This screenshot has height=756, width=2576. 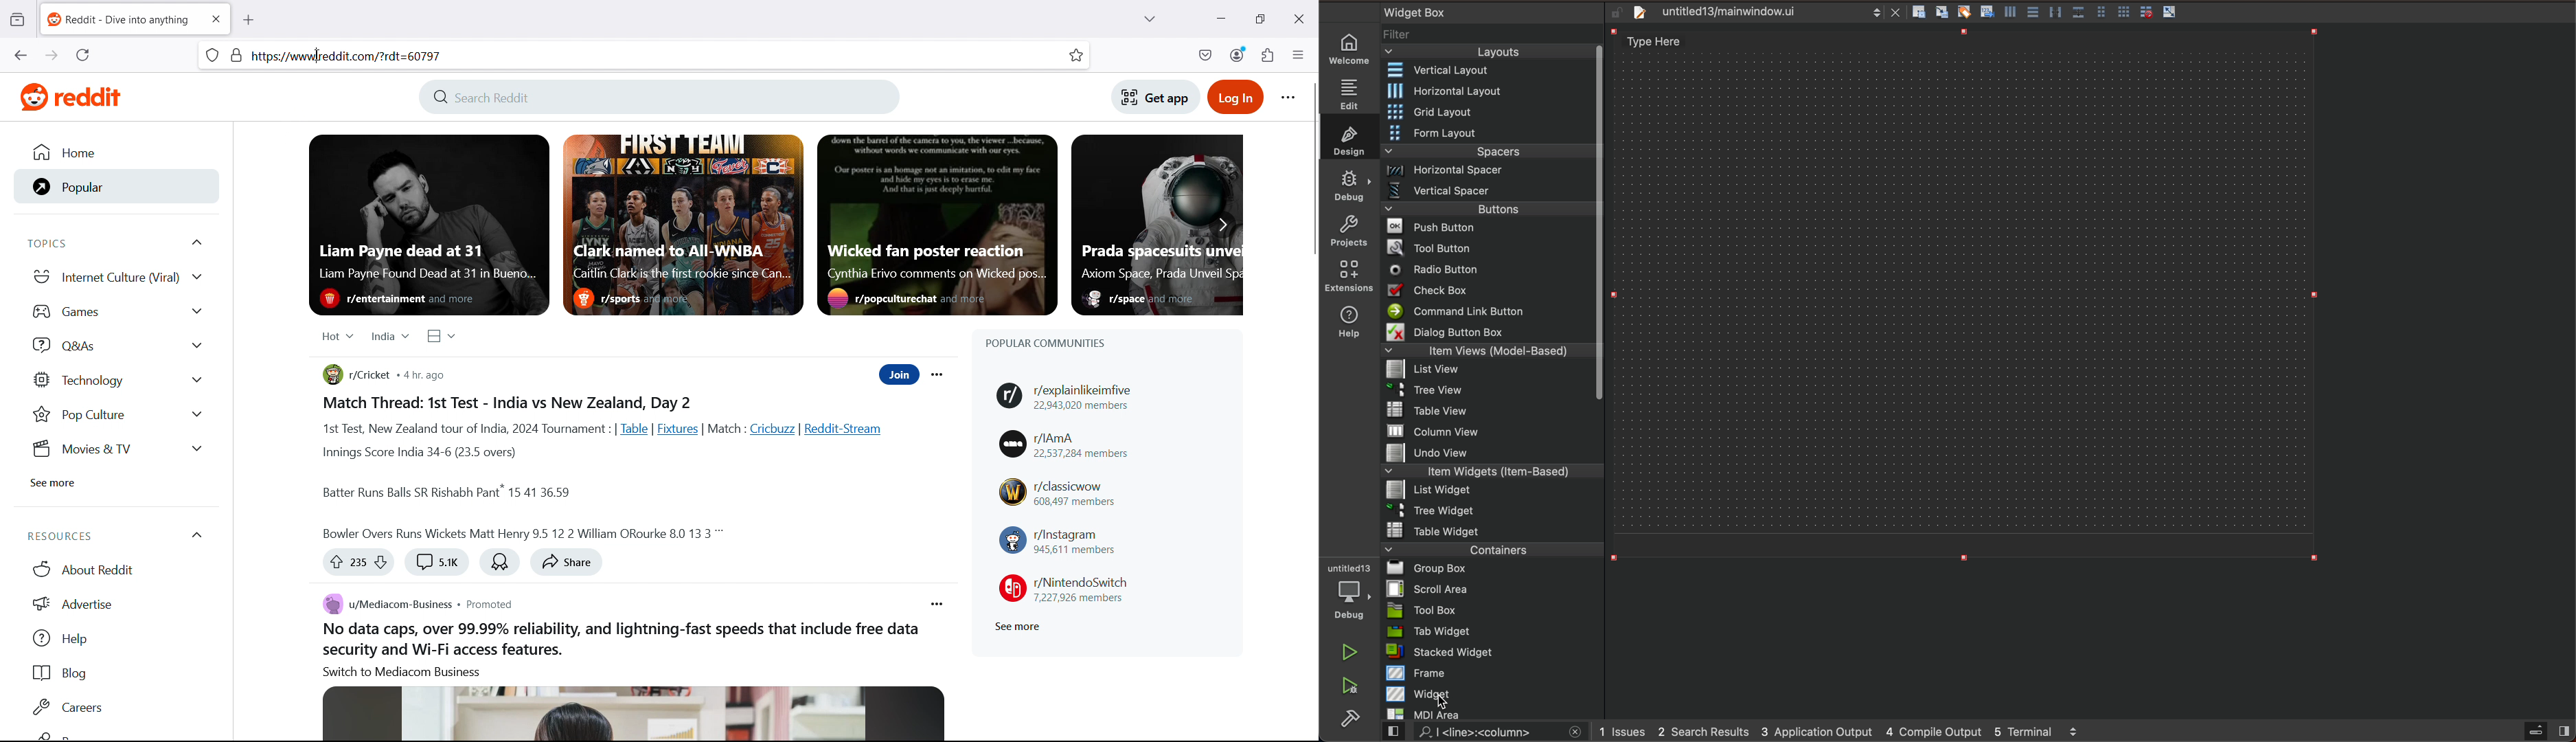 I want to click on help, so click(x=115, y=639).